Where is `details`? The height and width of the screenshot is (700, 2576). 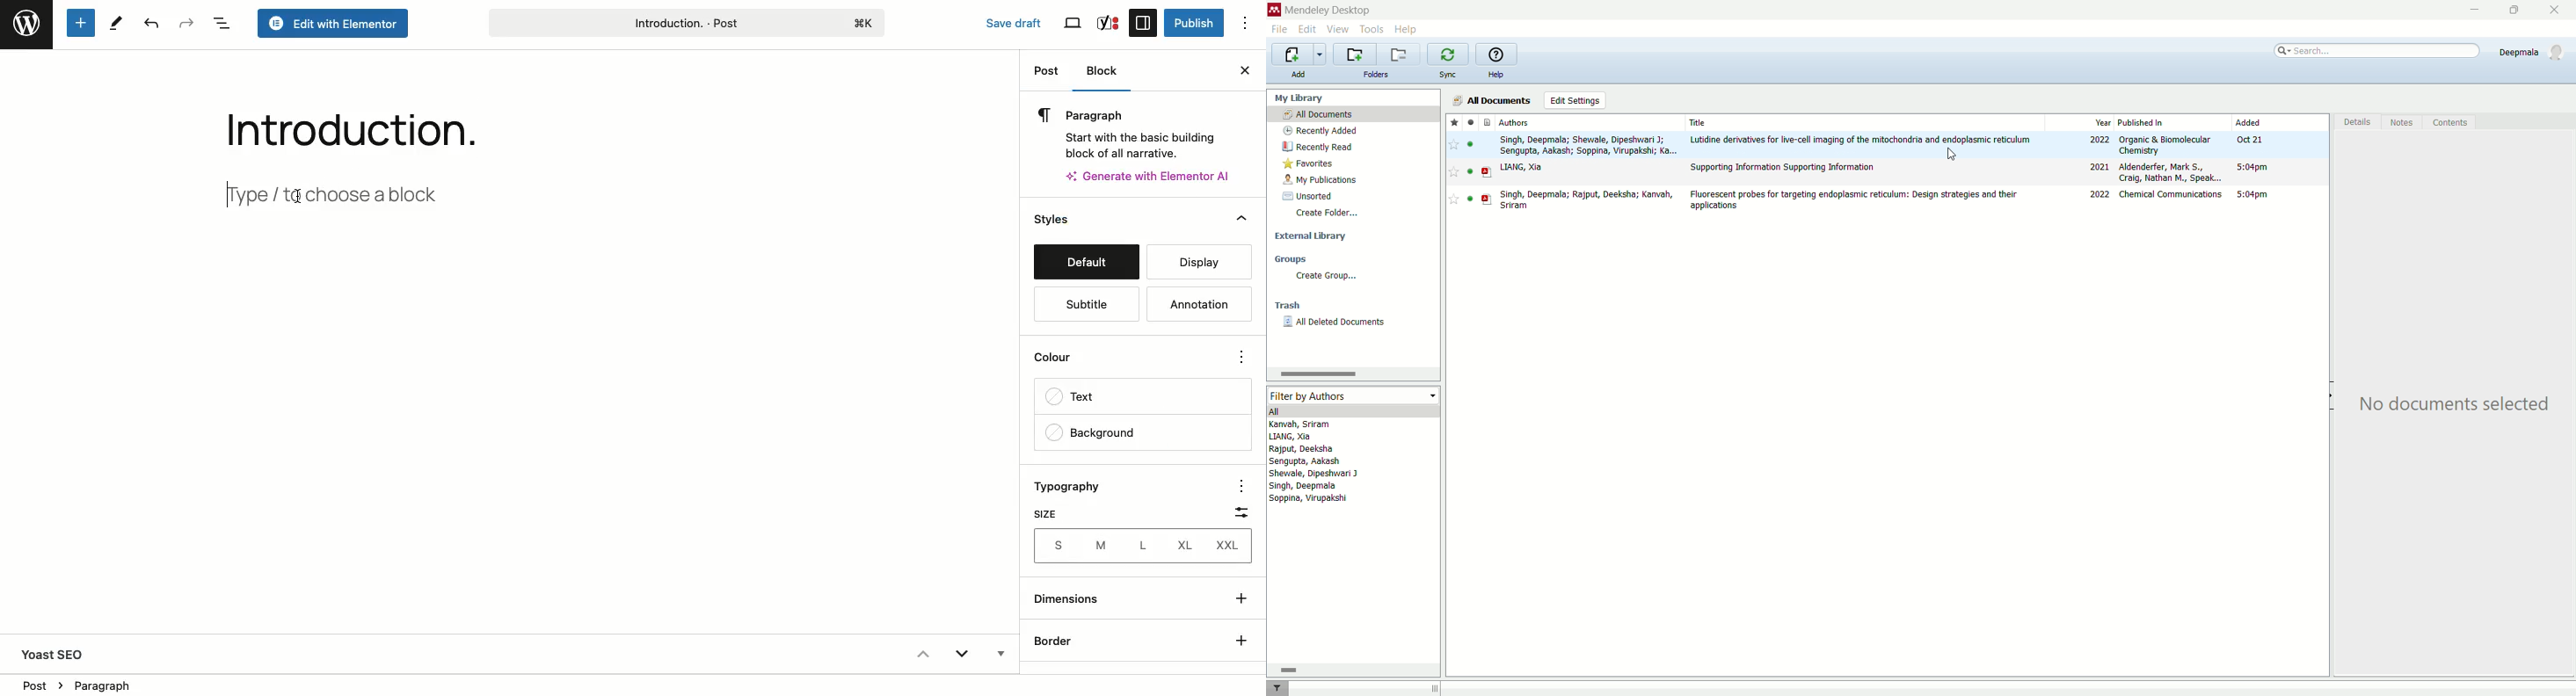
details is located at coordinates (2357, 122).